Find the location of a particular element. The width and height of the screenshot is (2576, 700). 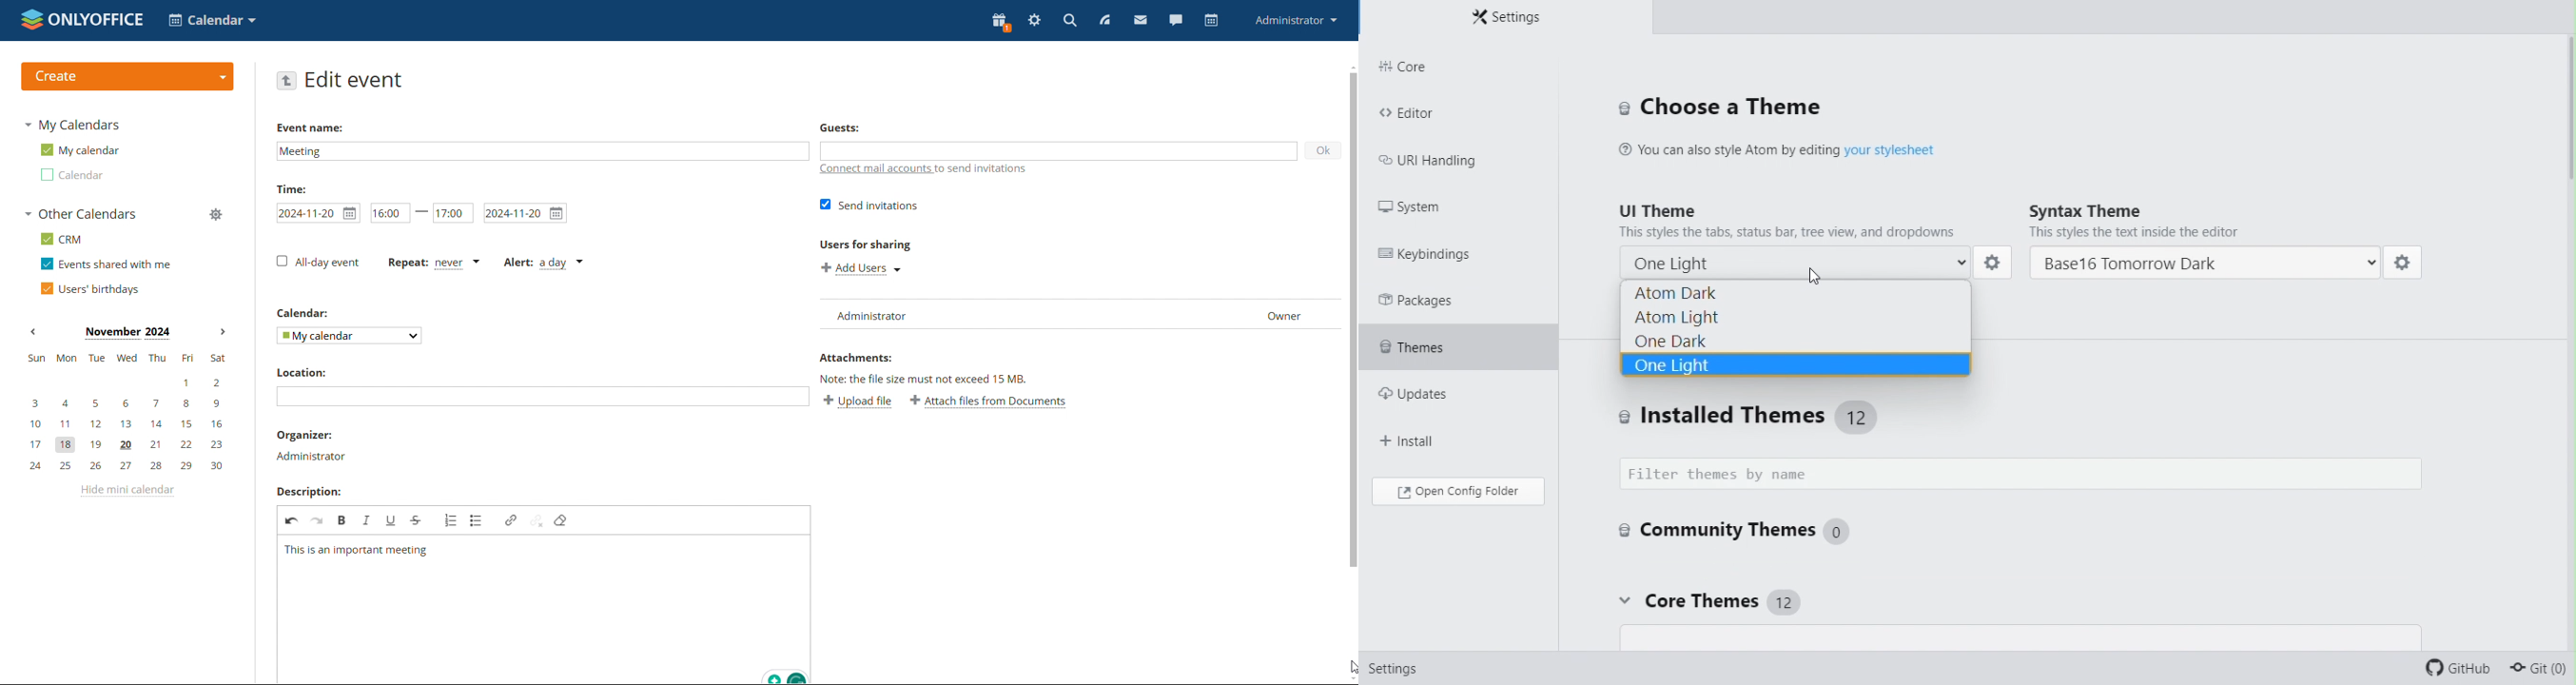

all-day event is located at coordinates (318, 263).